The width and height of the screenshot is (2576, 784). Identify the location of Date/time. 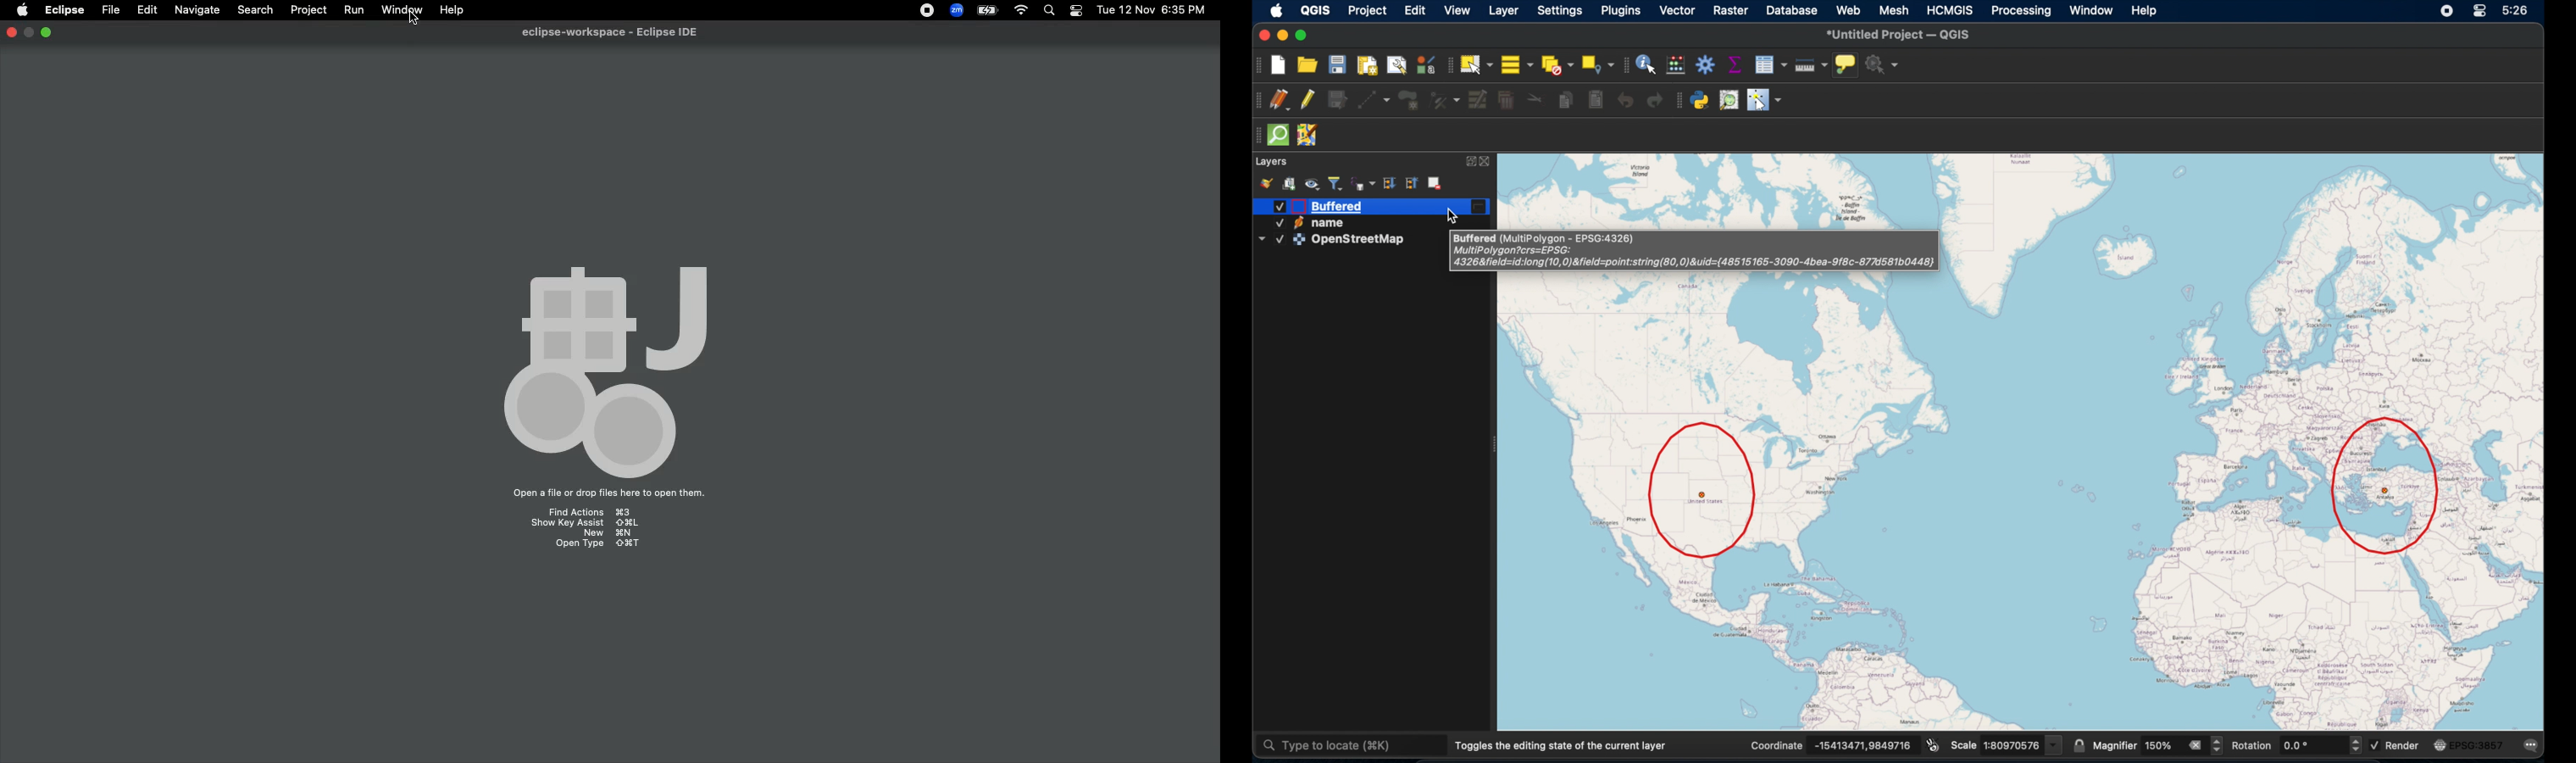
(1152, 9).